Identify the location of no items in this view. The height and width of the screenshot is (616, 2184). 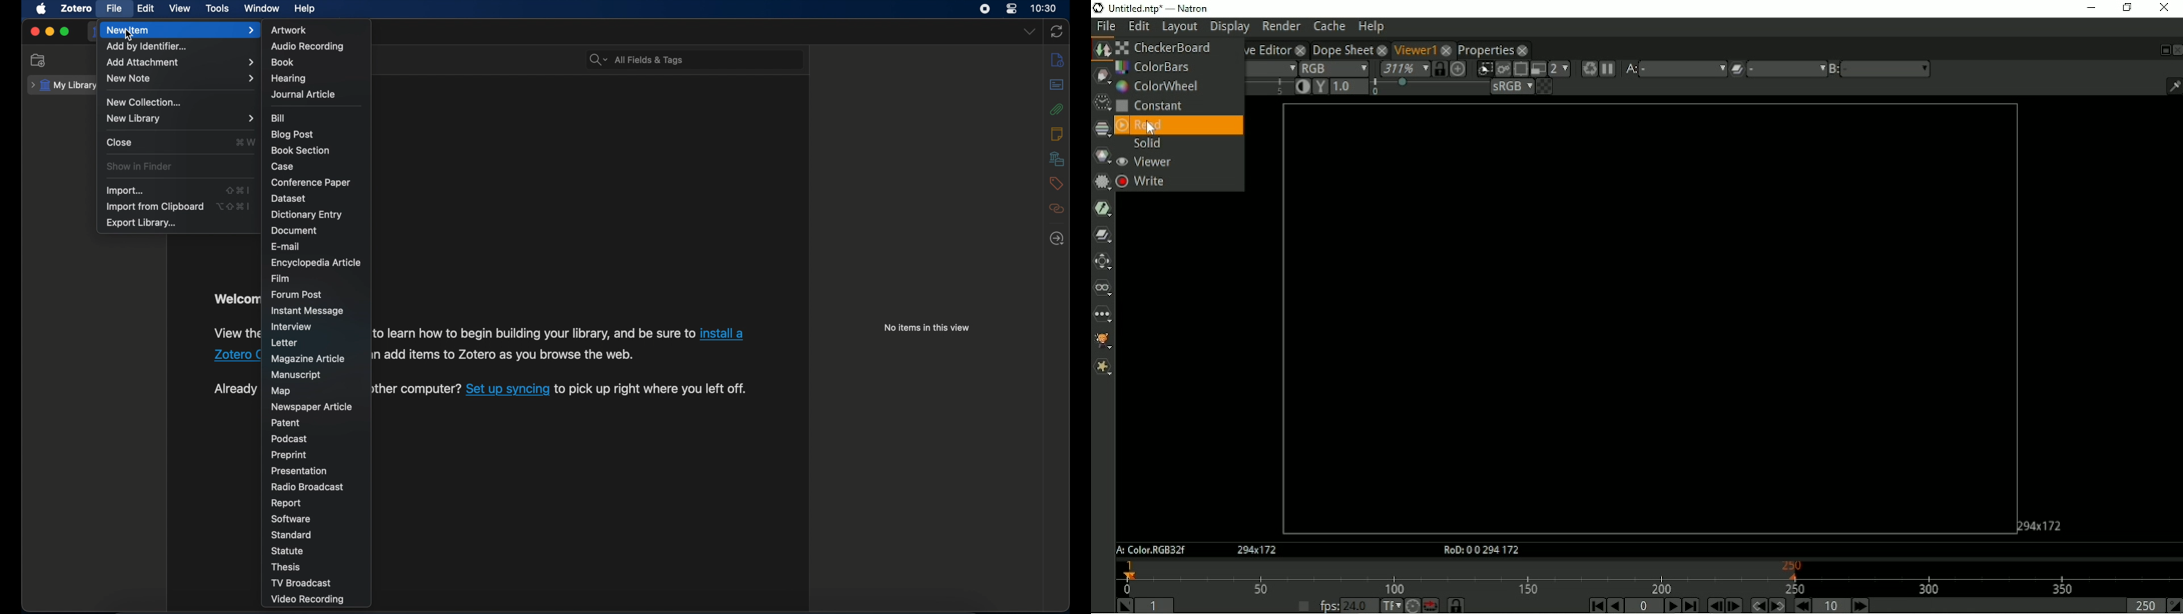
(927, 327).